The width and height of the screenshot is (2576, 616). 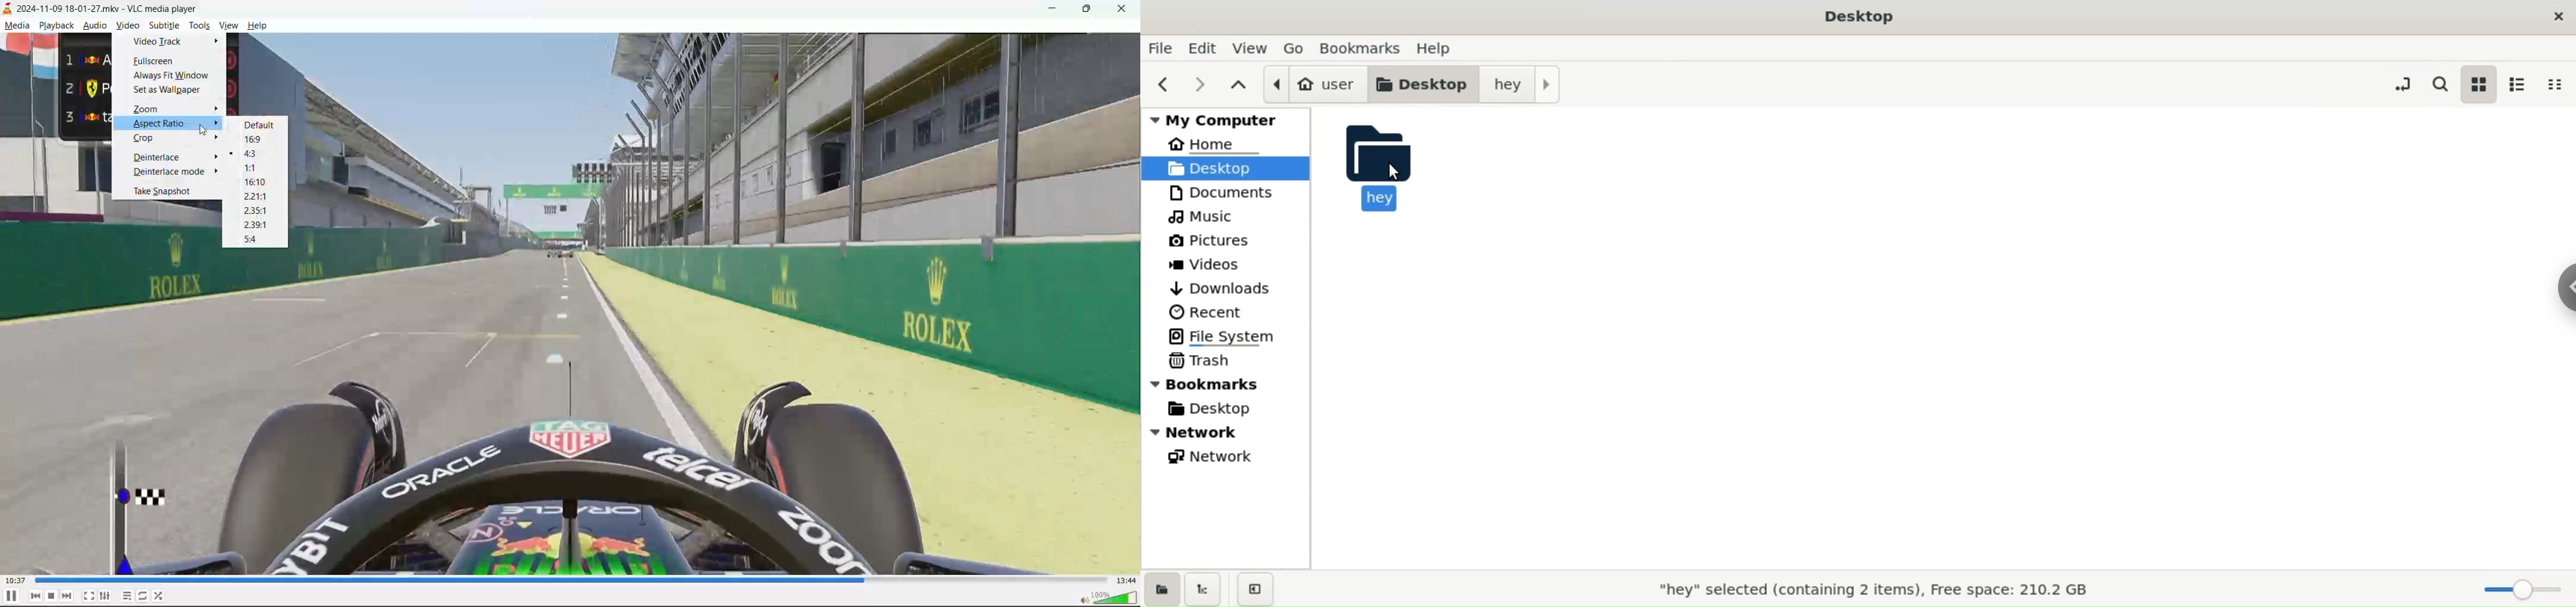 I want to click on 1:1, so click(x=254, y=168).